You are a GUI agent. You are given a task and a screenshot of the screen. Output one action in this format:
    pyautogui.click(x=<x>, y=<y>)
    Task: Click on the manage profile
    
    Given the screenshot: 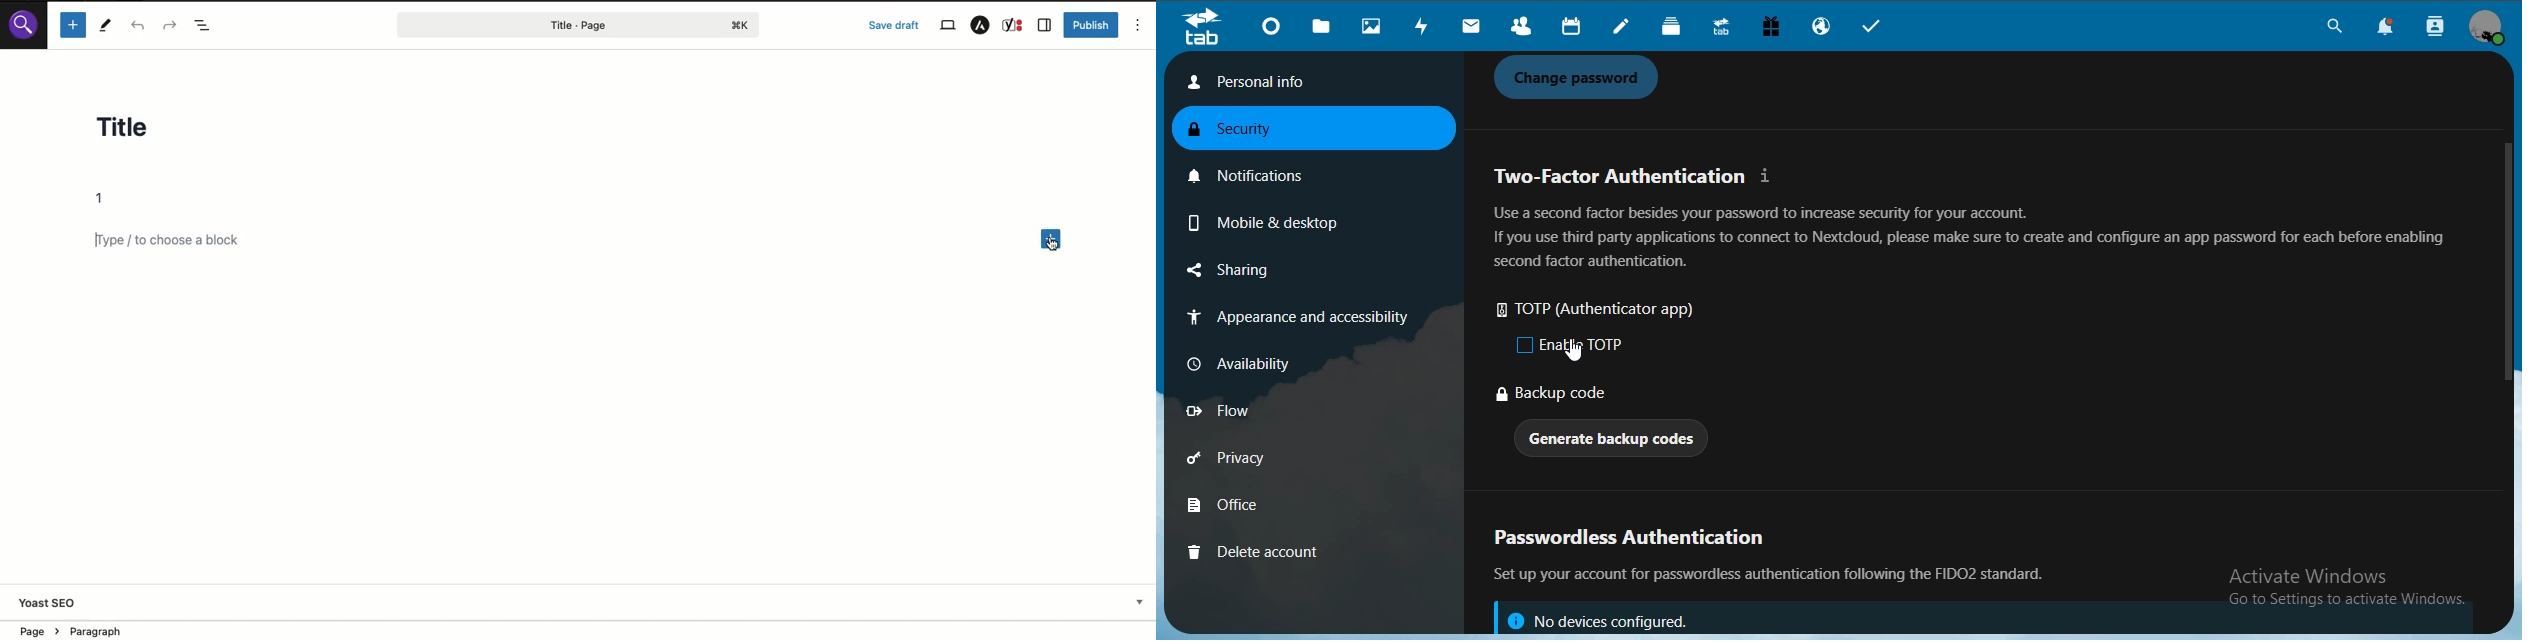 What is the action you would take?
    pyautogui.click(x=2488, y=28)
    